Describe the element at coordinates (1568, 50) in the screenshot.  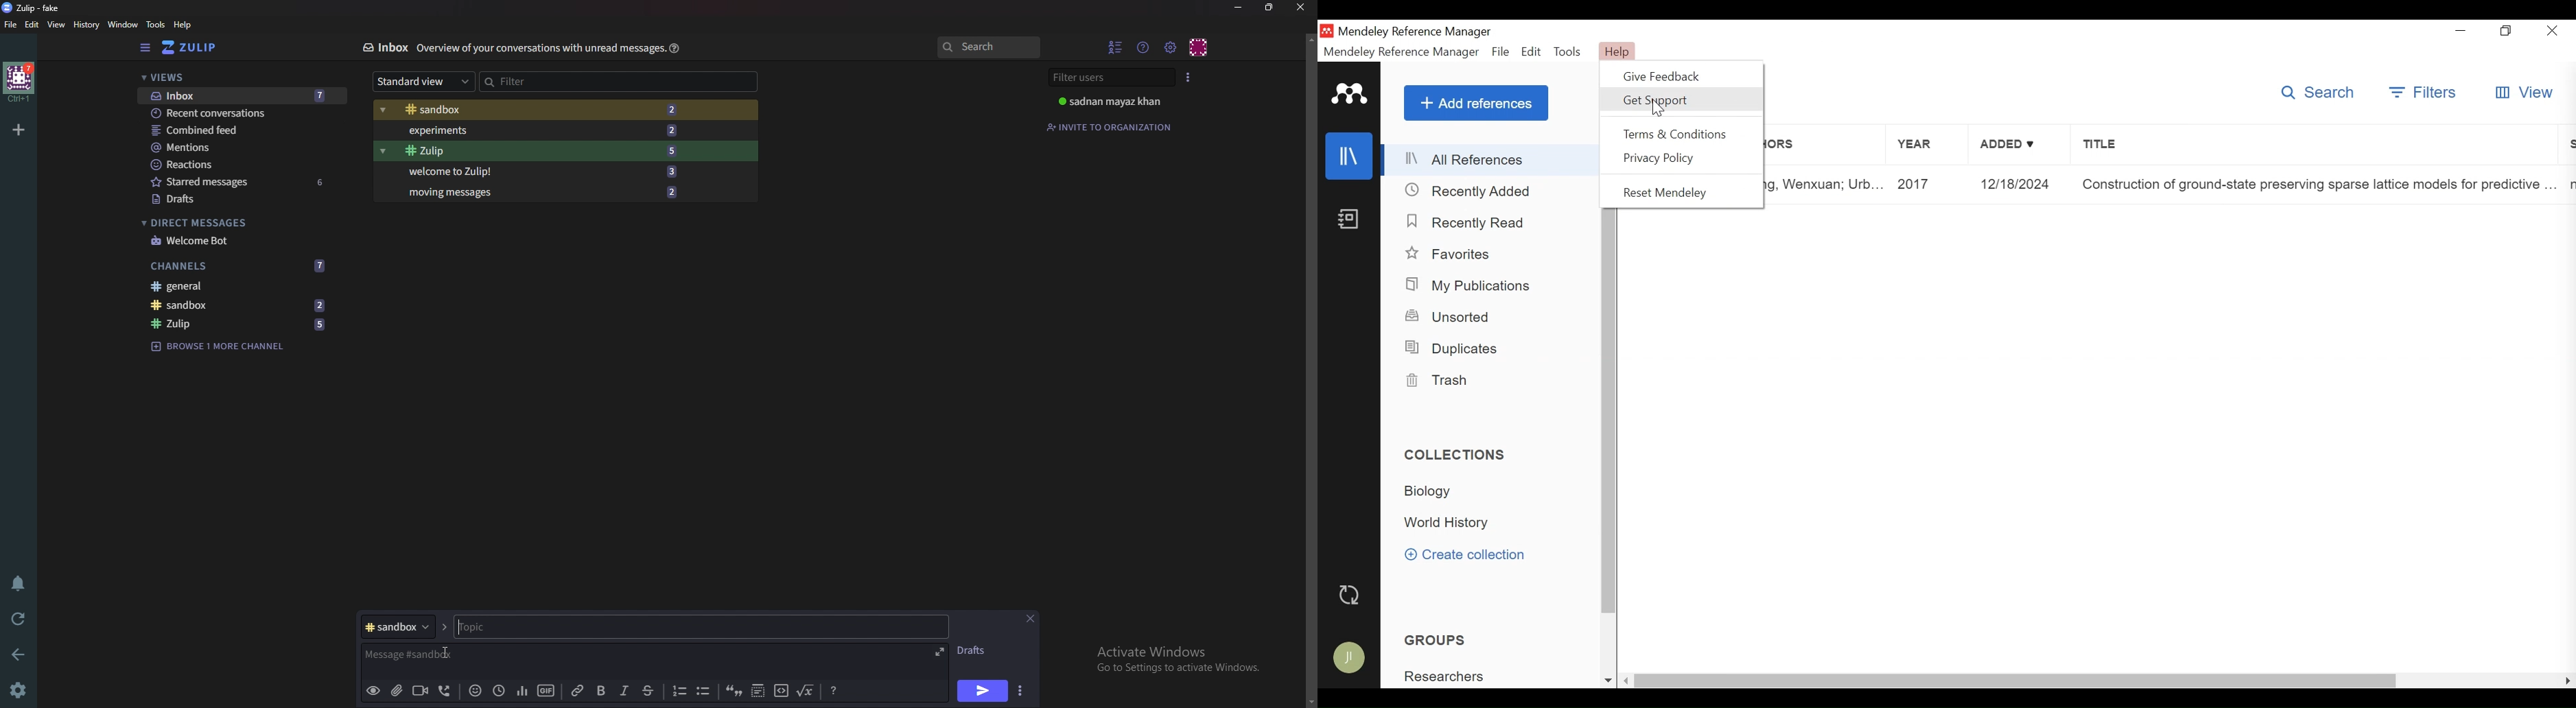
I see `Tools` at that location.